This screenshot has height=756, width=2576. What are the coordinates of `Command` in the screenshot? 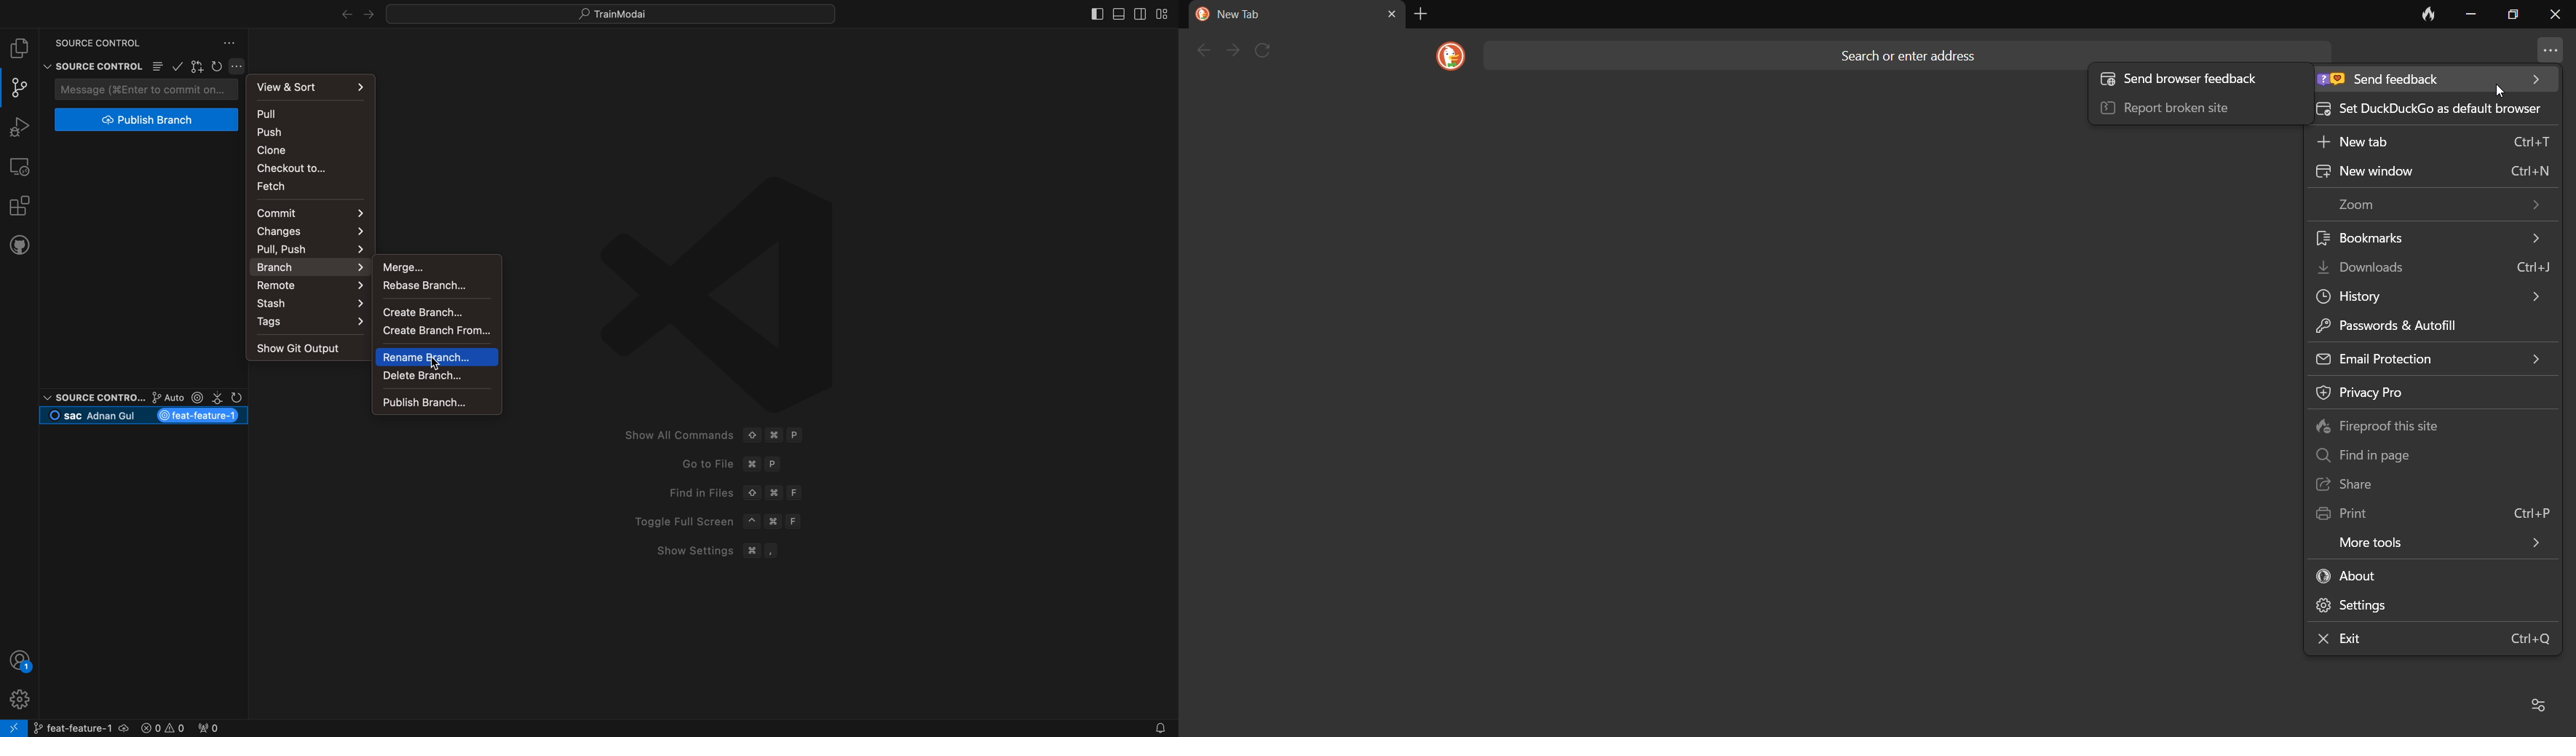 It's located at (751, 550).